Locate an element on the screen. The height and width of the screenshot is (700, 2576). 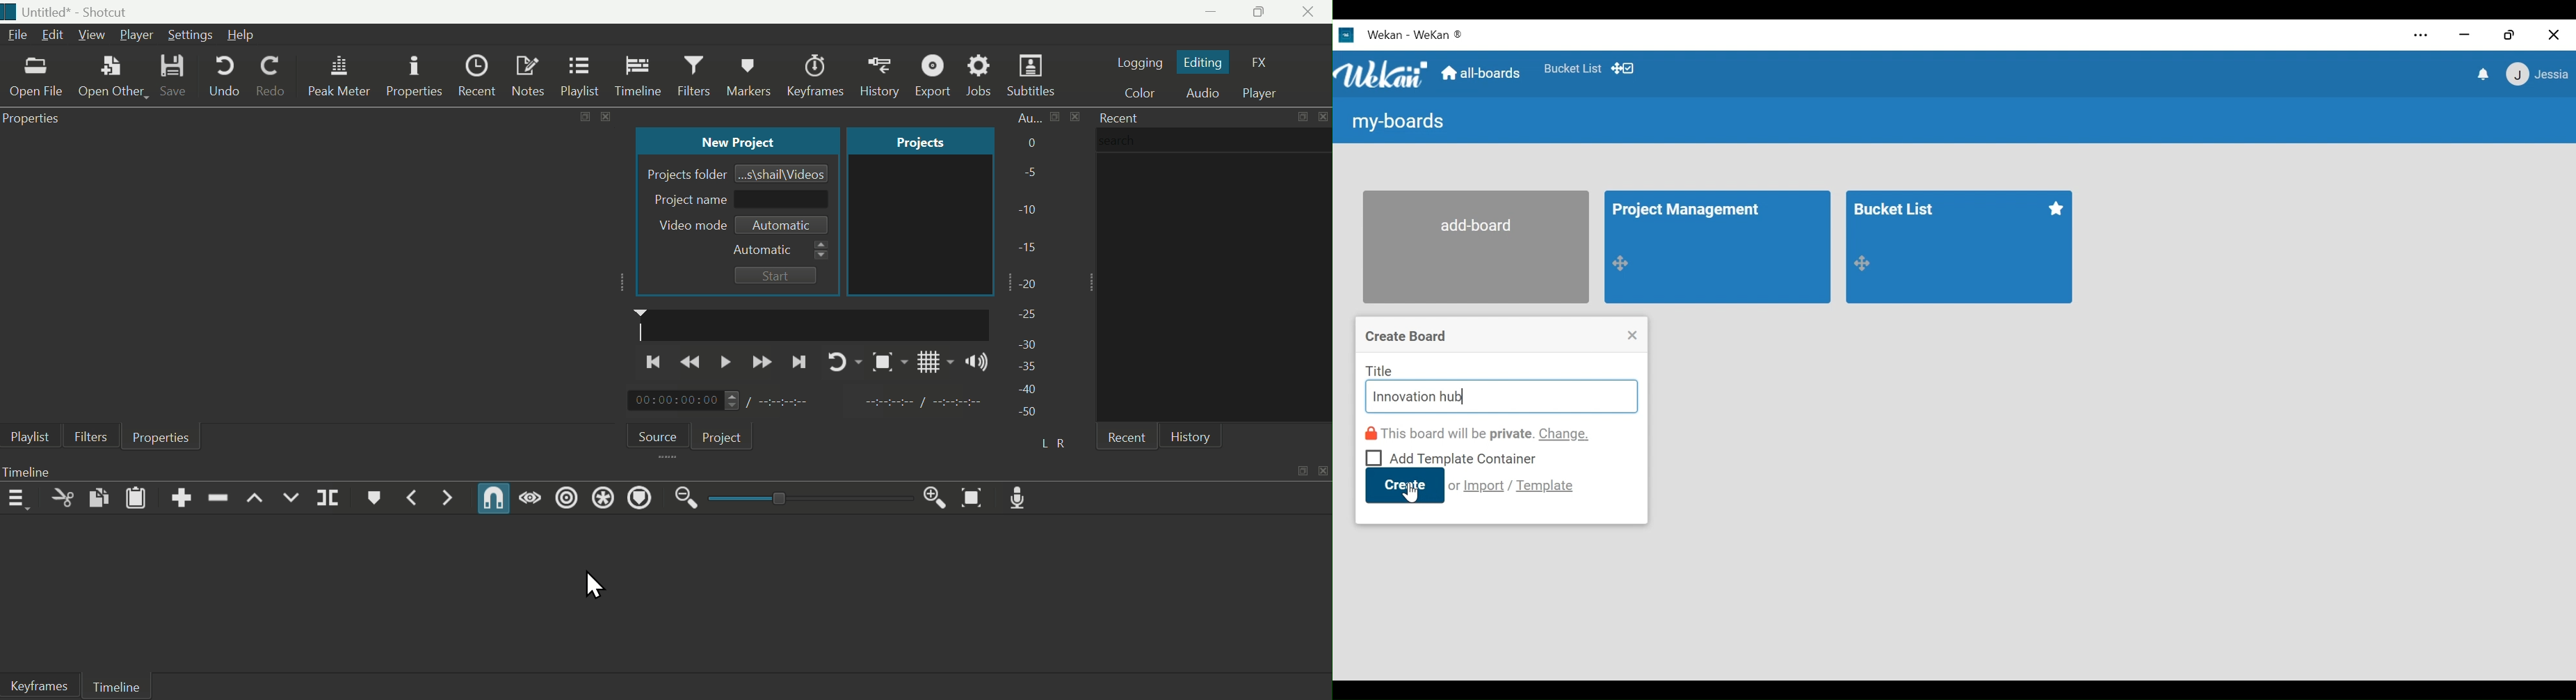
Projects folder is located at coordinates (684, 173).